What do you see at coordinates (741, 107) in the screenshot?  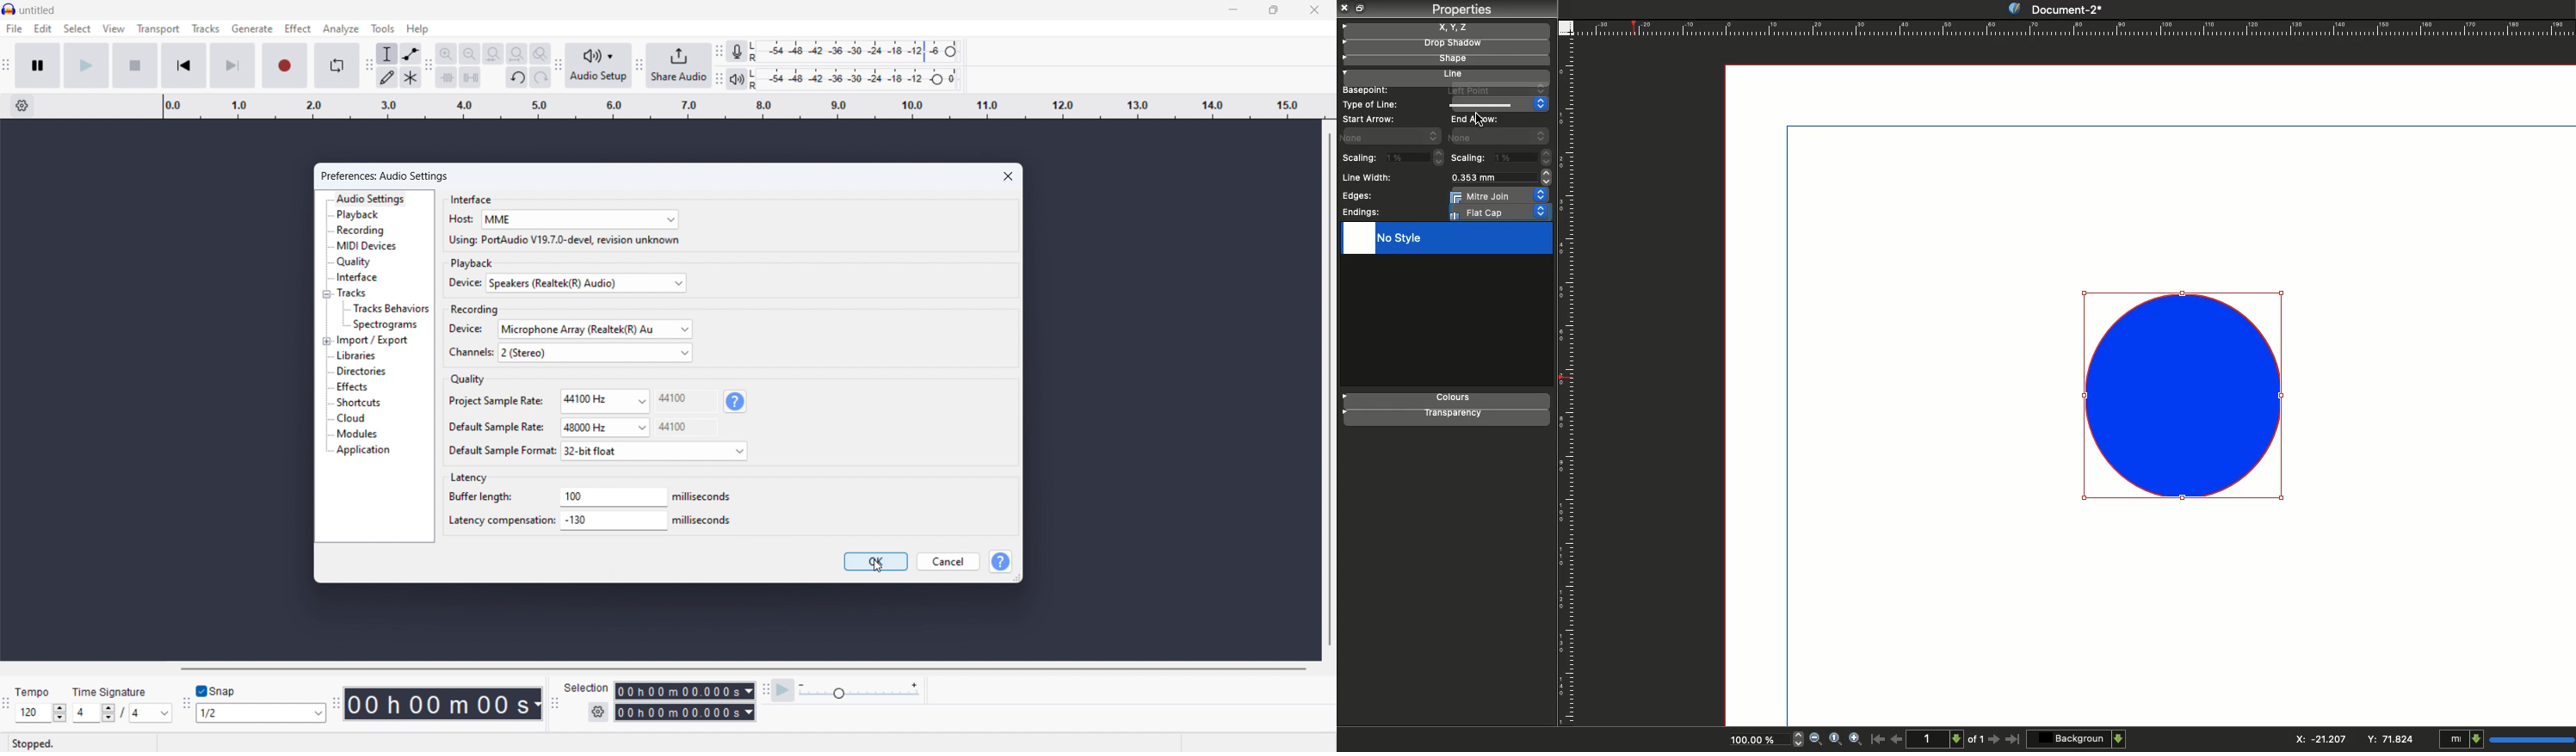 I see `timeline` at bounding box center [741, 107].